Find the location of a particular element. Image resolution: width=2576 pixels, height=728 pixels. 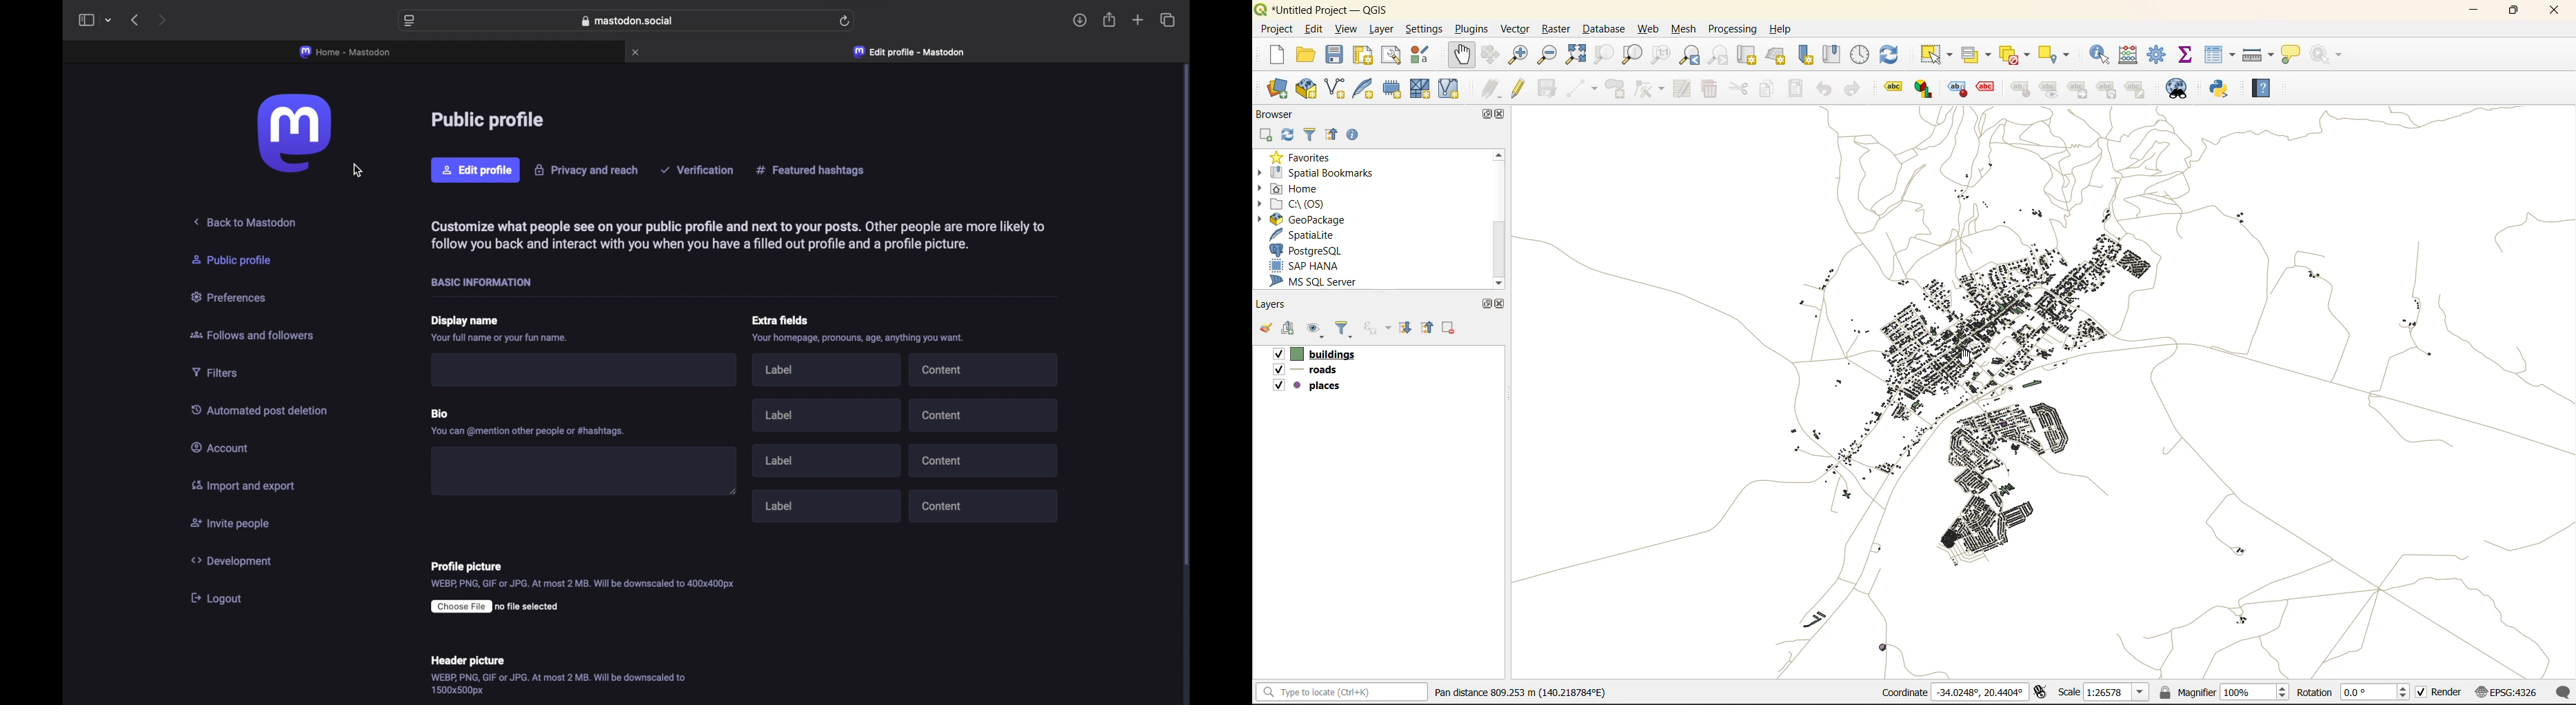

inf0 is located at coordinates (861, 339).